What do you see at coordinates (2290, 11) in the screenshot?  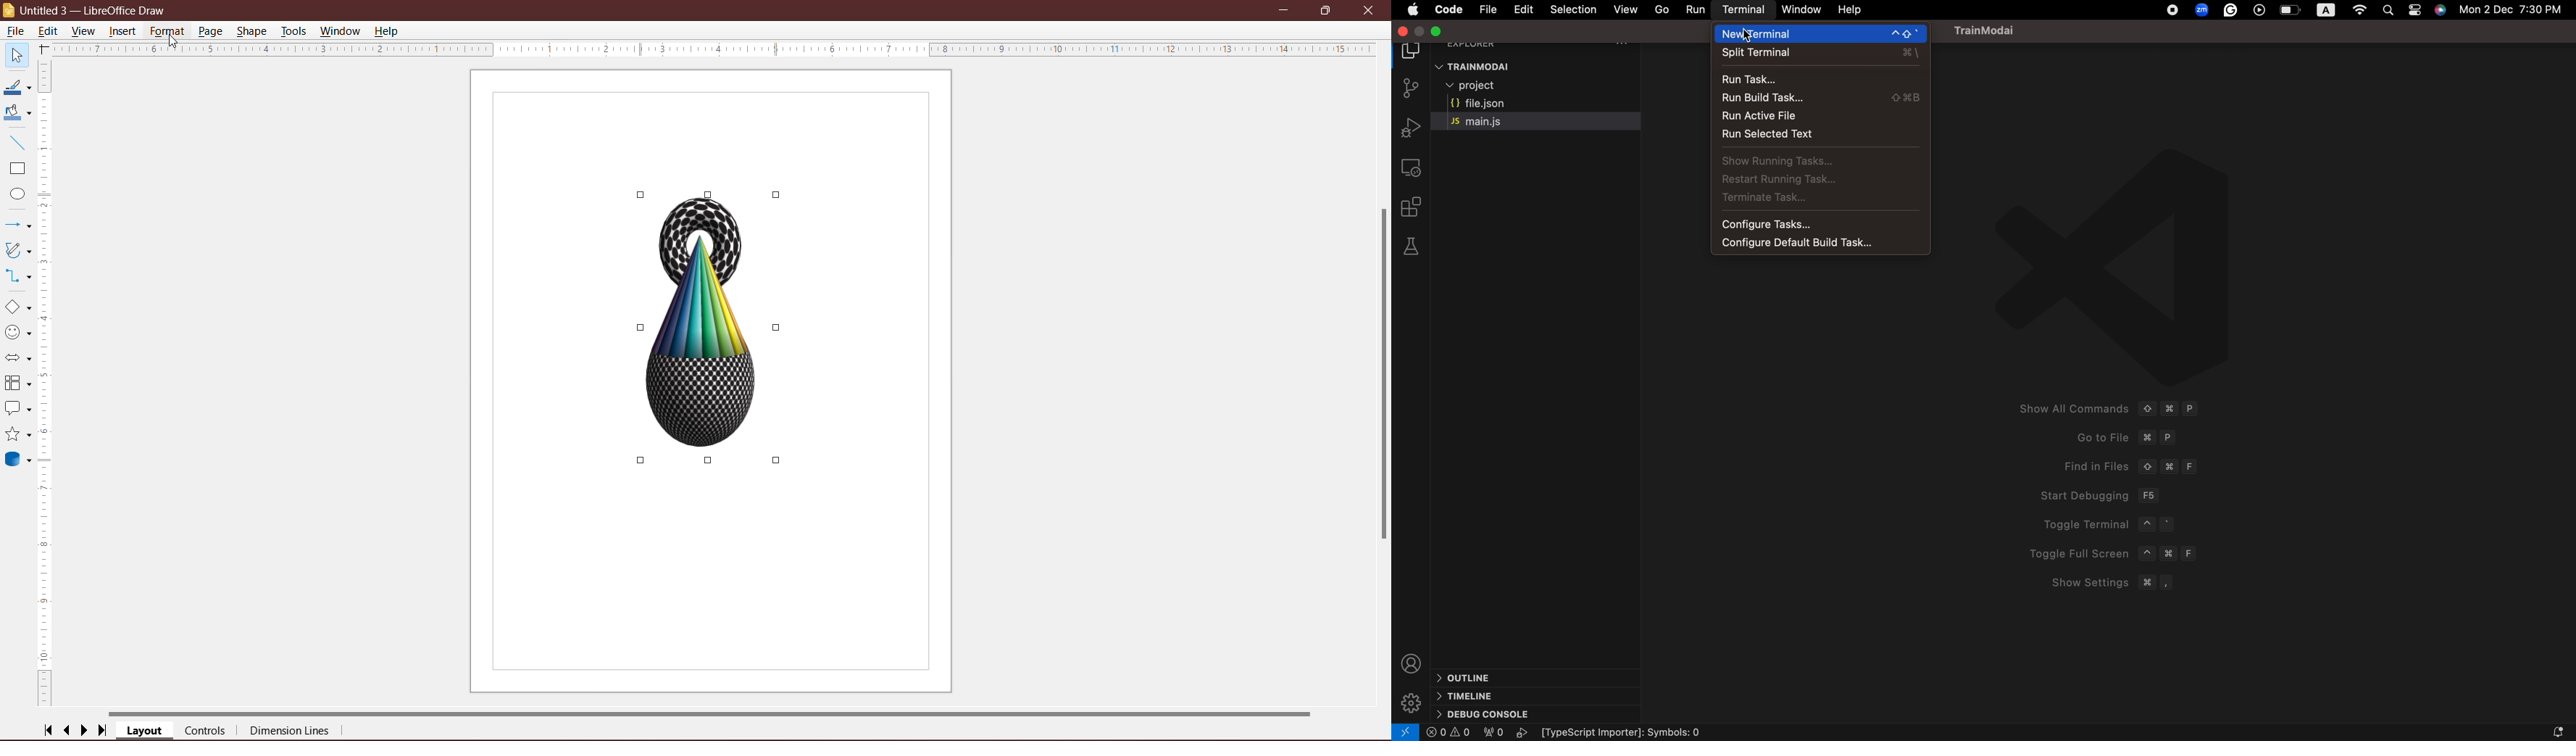 I see `Battery` at bounding box center [2290, 11].